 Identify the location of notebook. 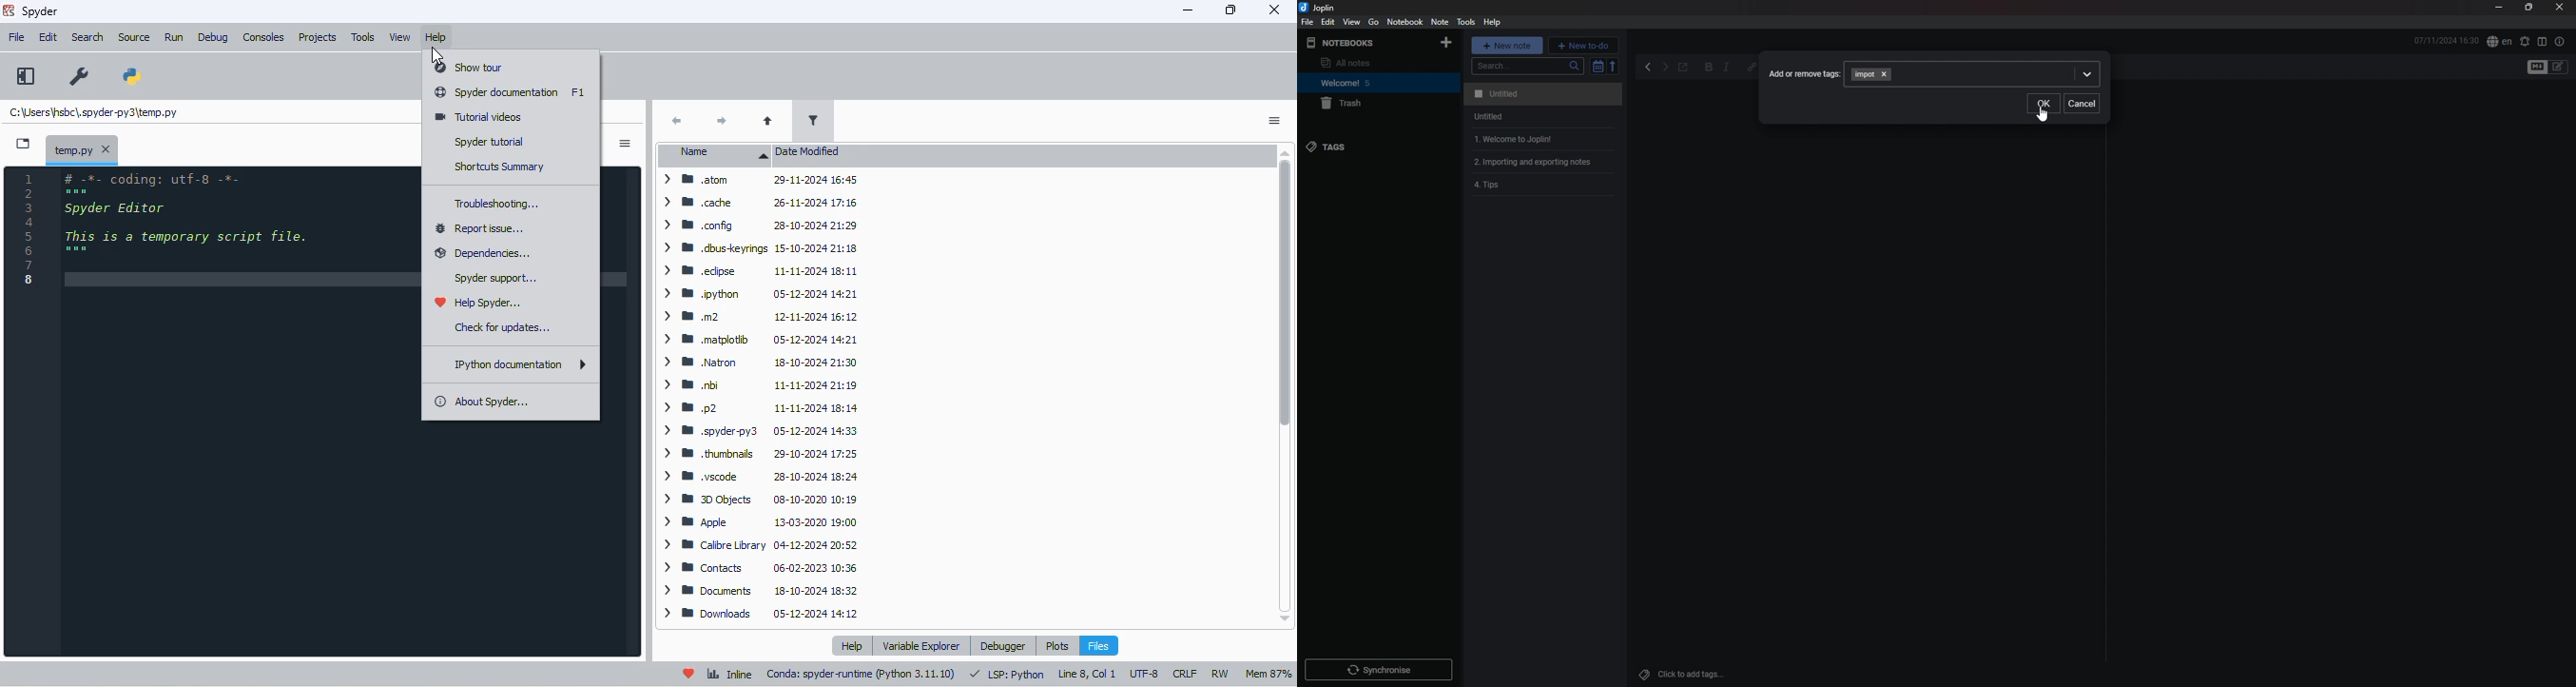
(1364, 83).